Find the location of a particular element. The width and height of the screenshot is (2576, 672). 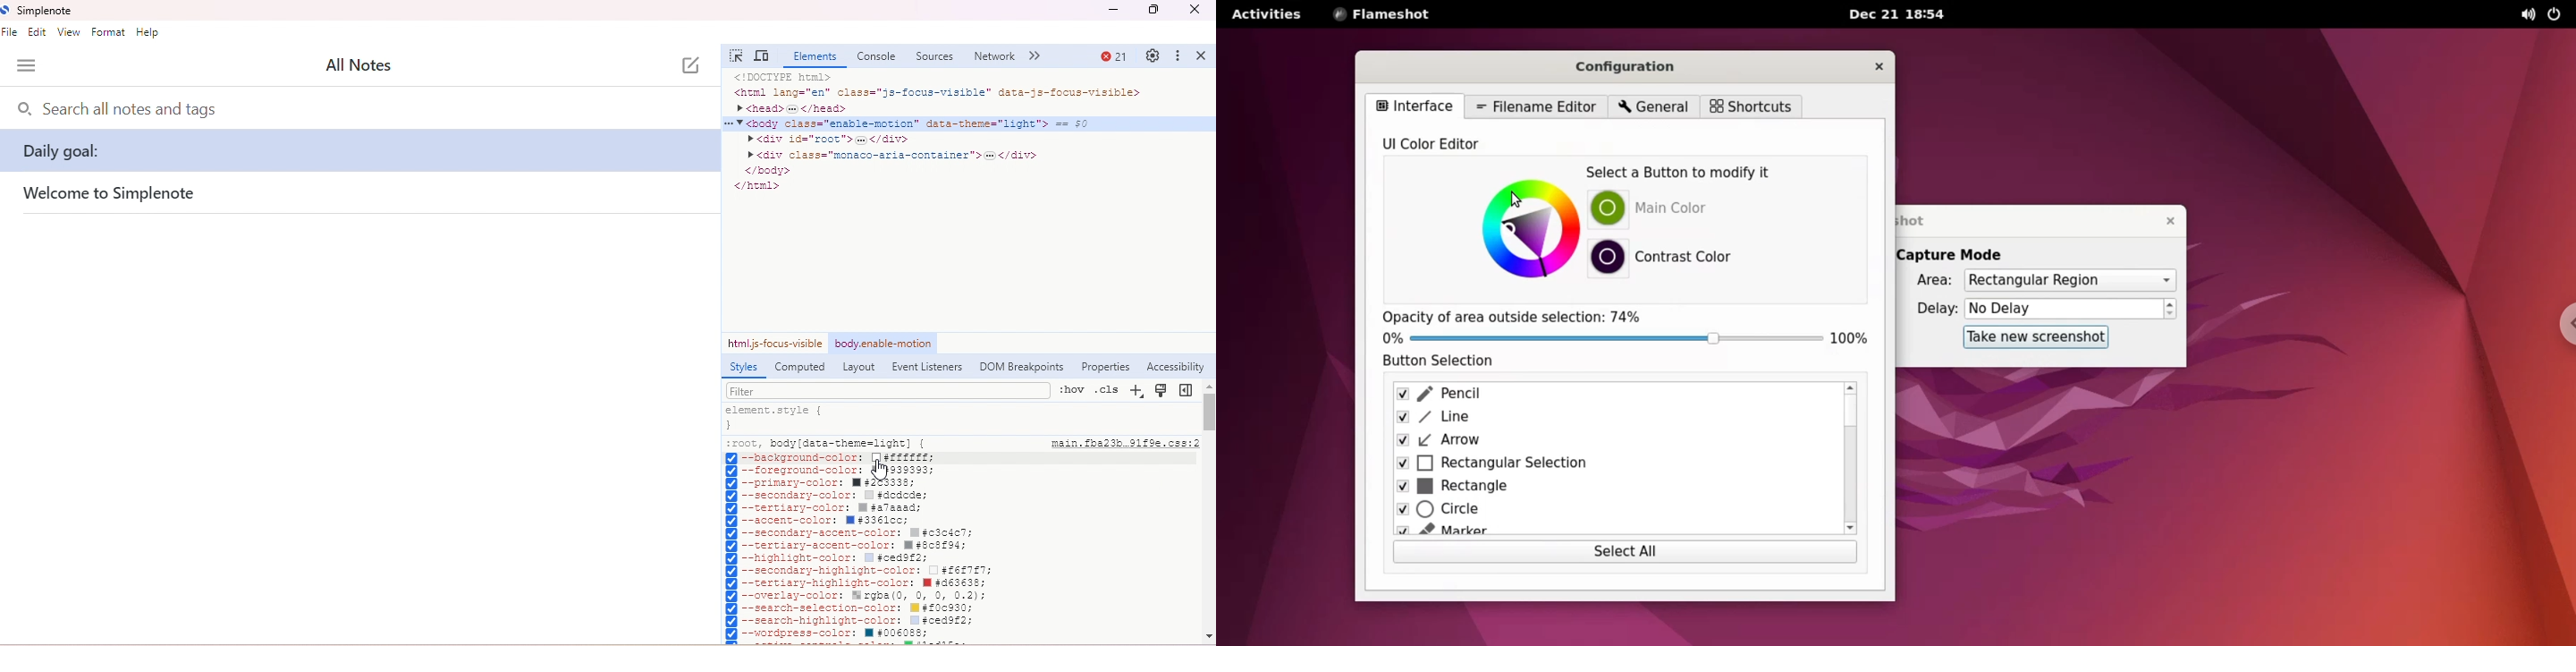

increment or decrement delay  is located at coordinates (2172, 310).